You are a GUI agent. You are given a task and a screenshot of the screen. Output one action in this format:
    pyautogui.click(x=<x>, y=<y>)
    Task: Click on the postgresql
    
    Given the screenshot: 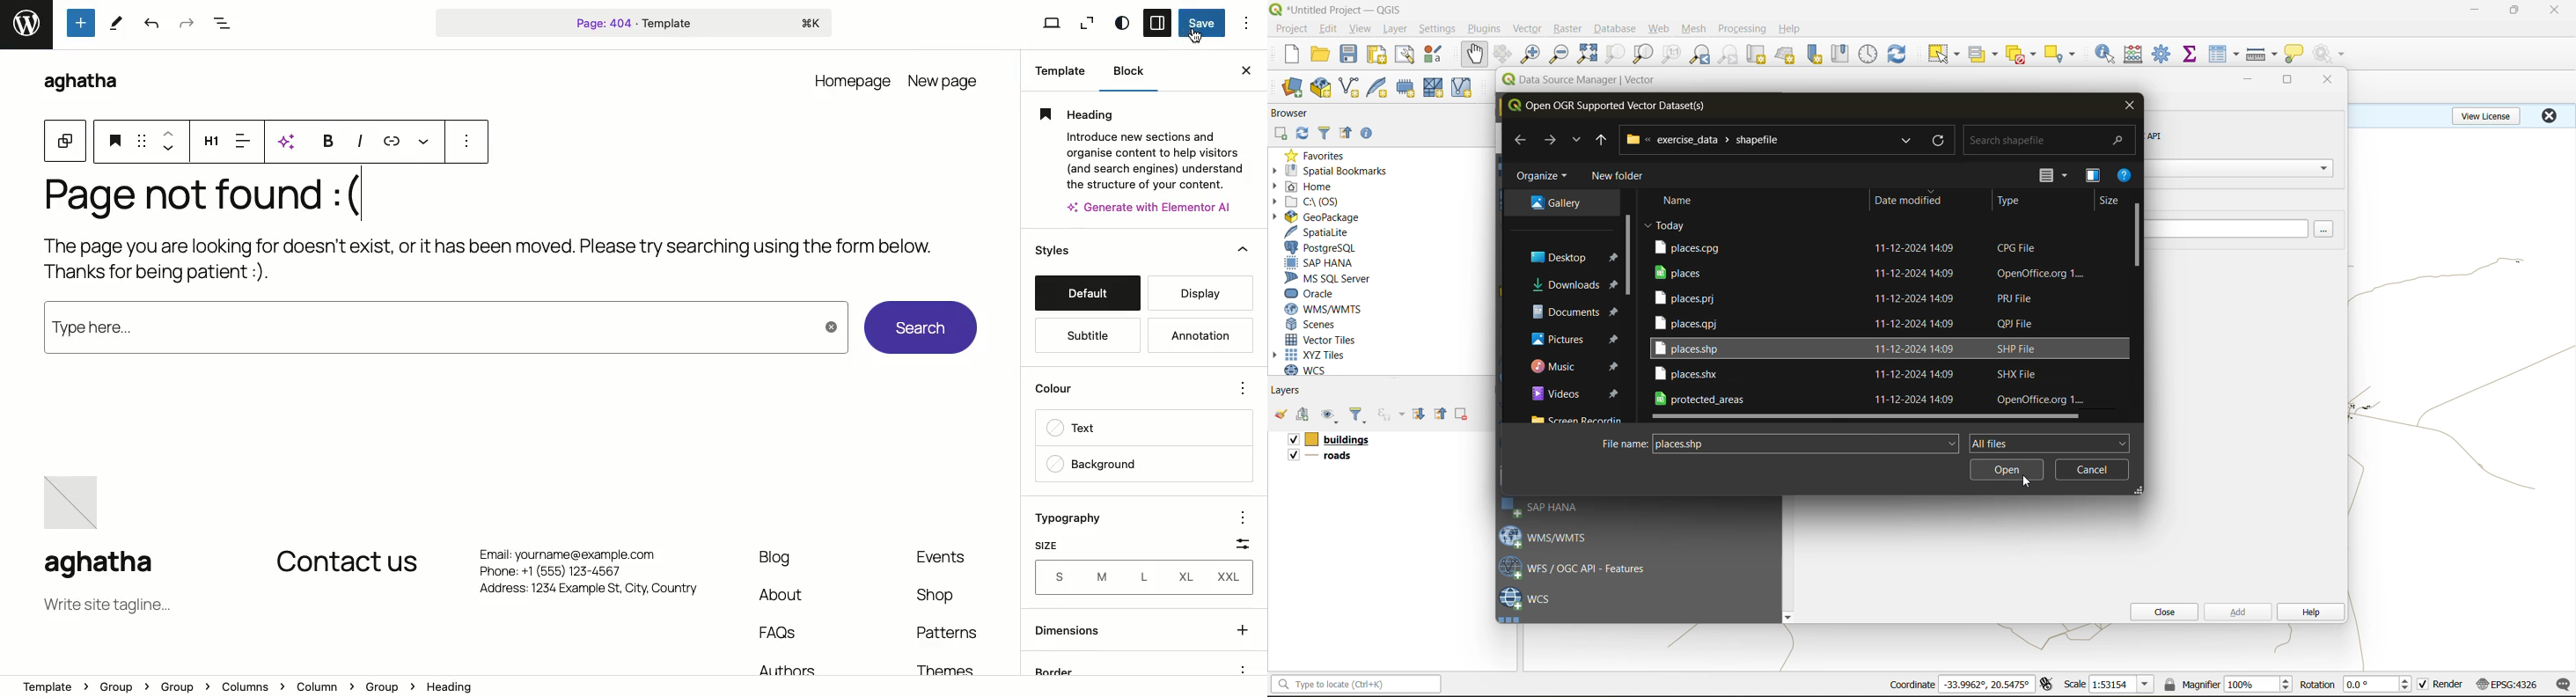 What is the action you would take?
    pyautogui.click(x=1321, y=248)
    